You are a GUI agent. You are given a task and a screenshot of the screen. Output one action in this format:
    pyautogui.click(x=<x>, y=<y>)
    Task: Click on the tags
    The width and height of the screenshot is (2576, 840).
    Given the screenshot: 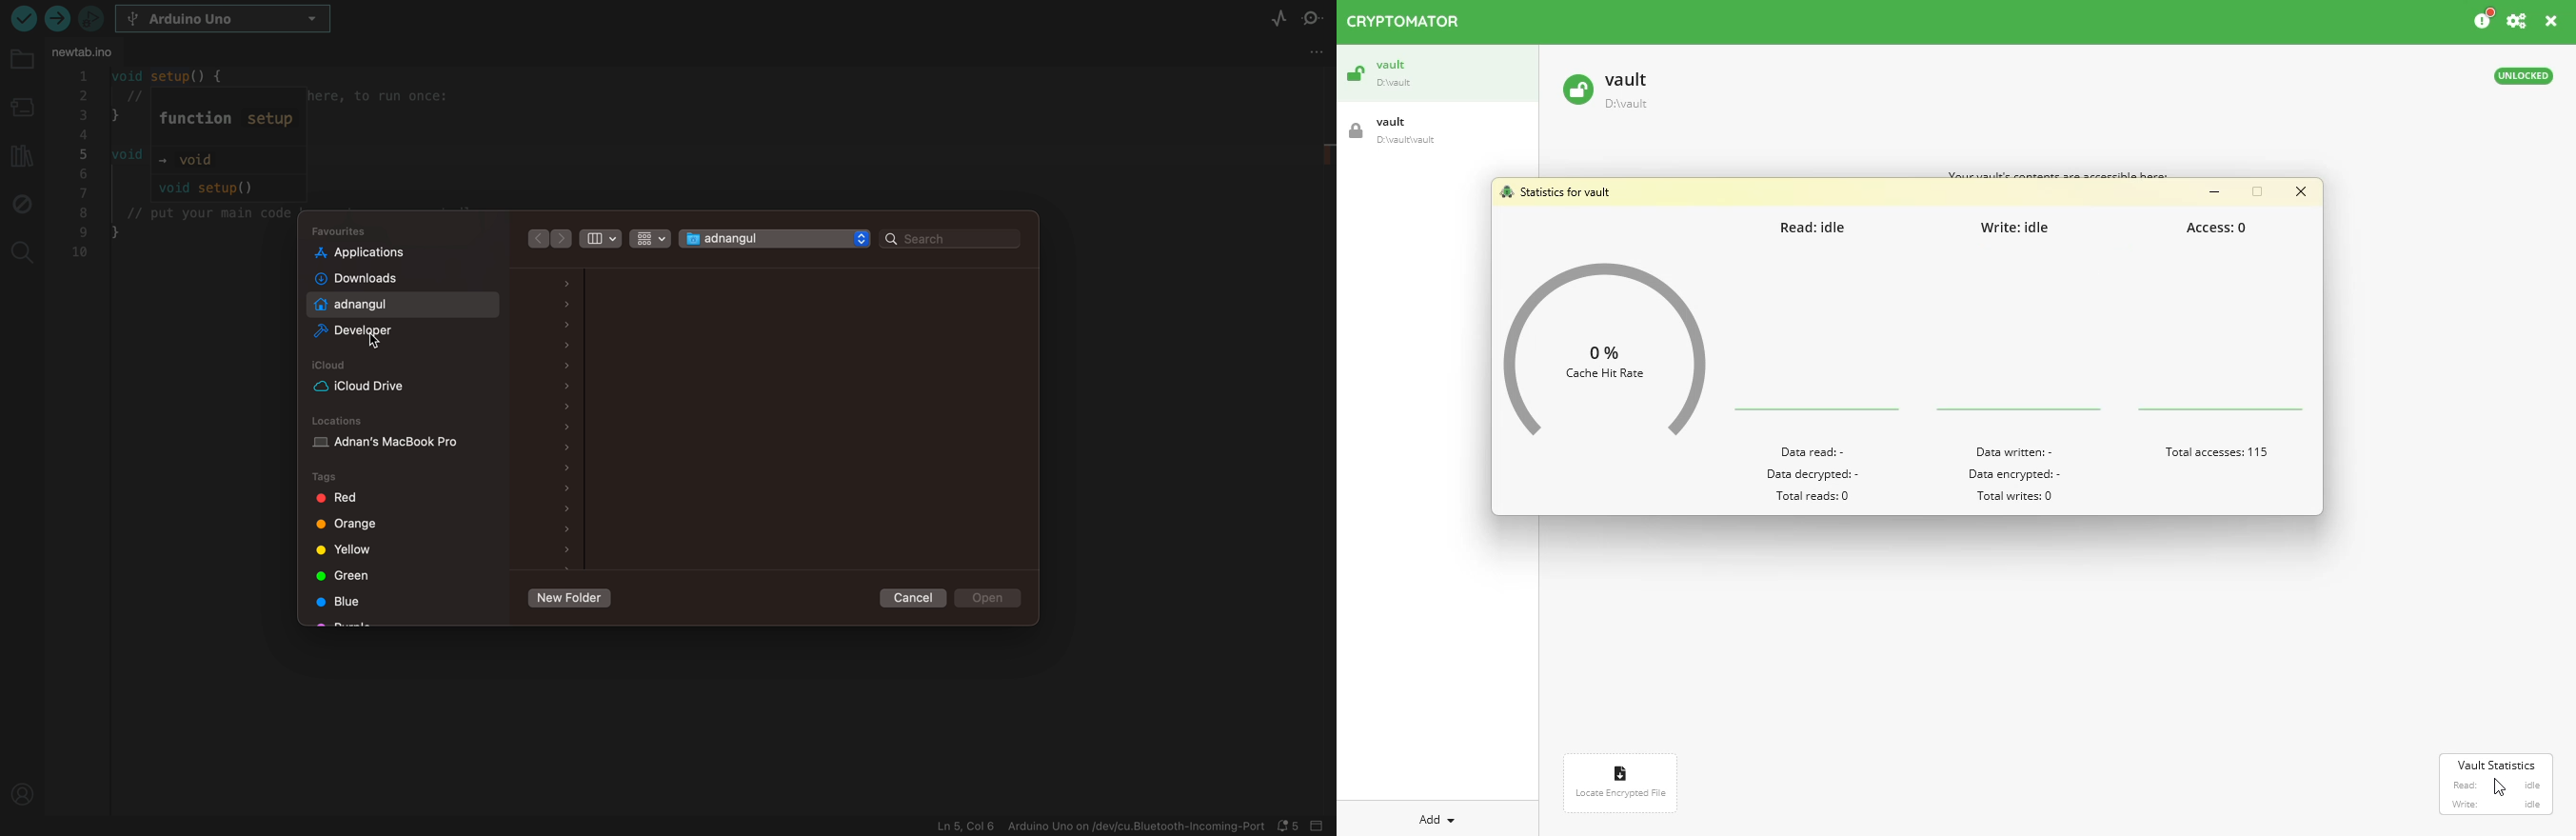 What is the action you would take?
    pyautogui.click(x=350, y=526)
    